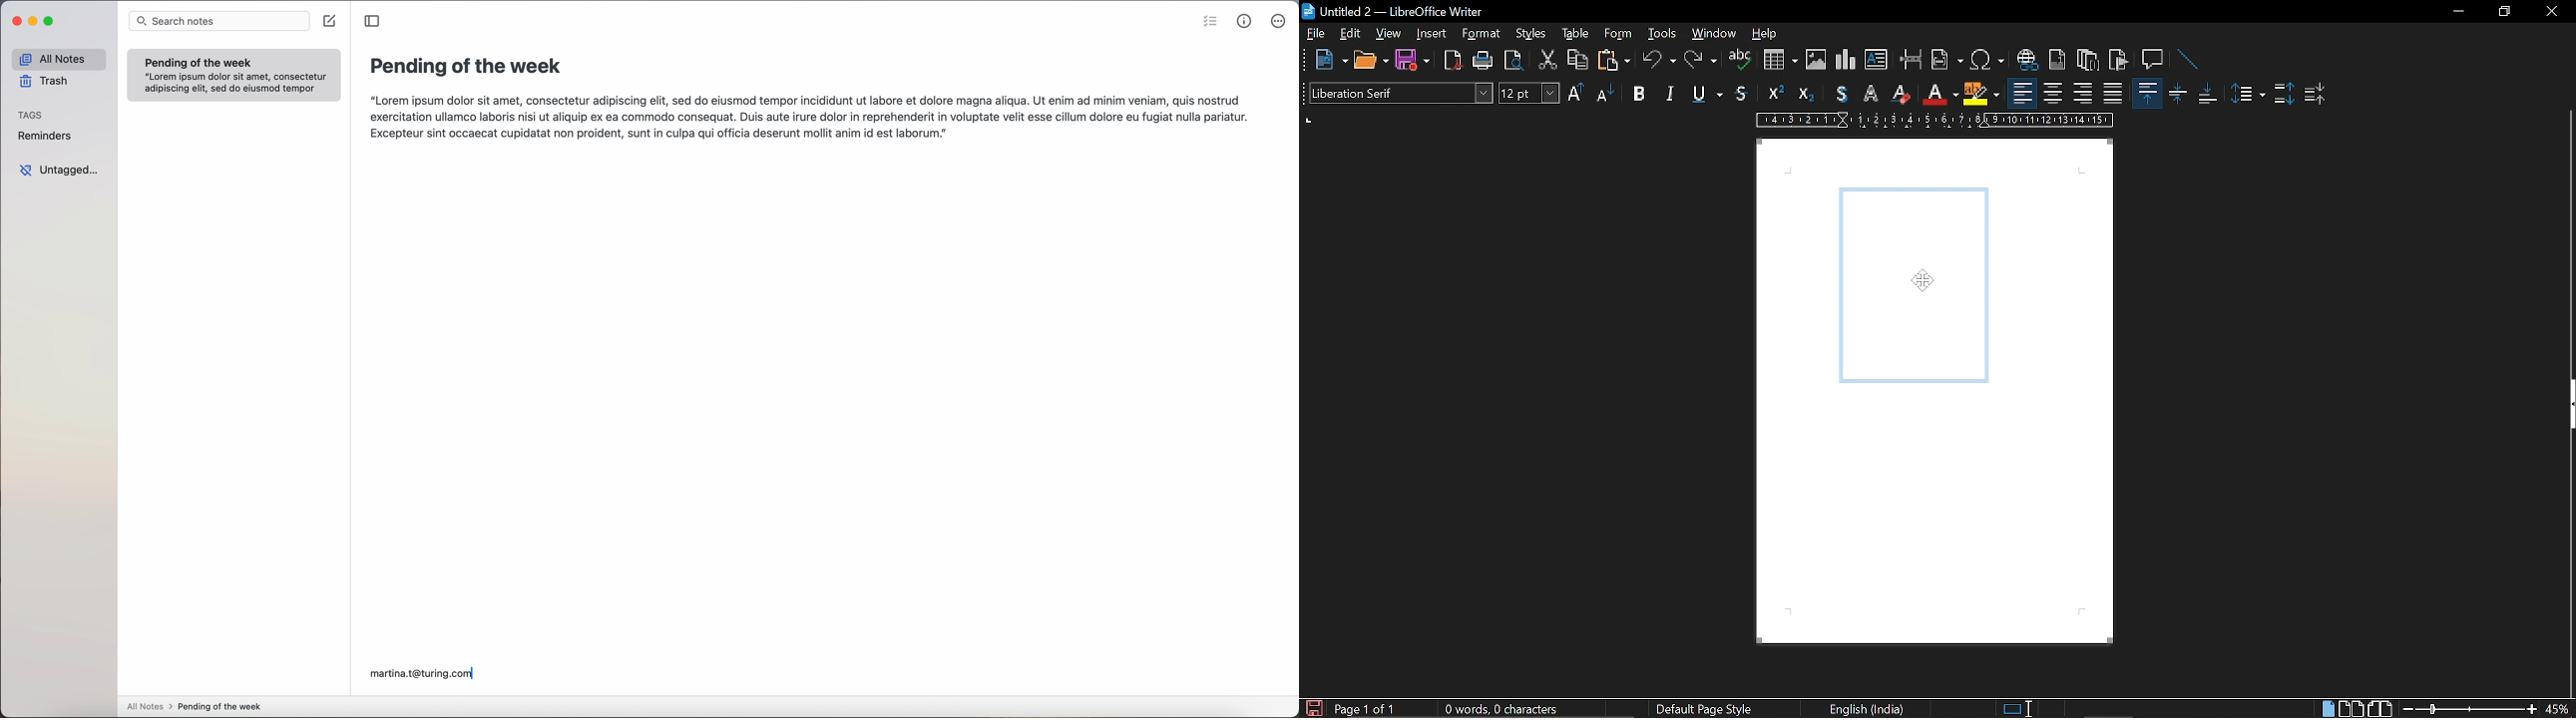  What do you see at coordinates (1619, 35) in the screenshot?
I see `form` at bounding box center [1619, 35].